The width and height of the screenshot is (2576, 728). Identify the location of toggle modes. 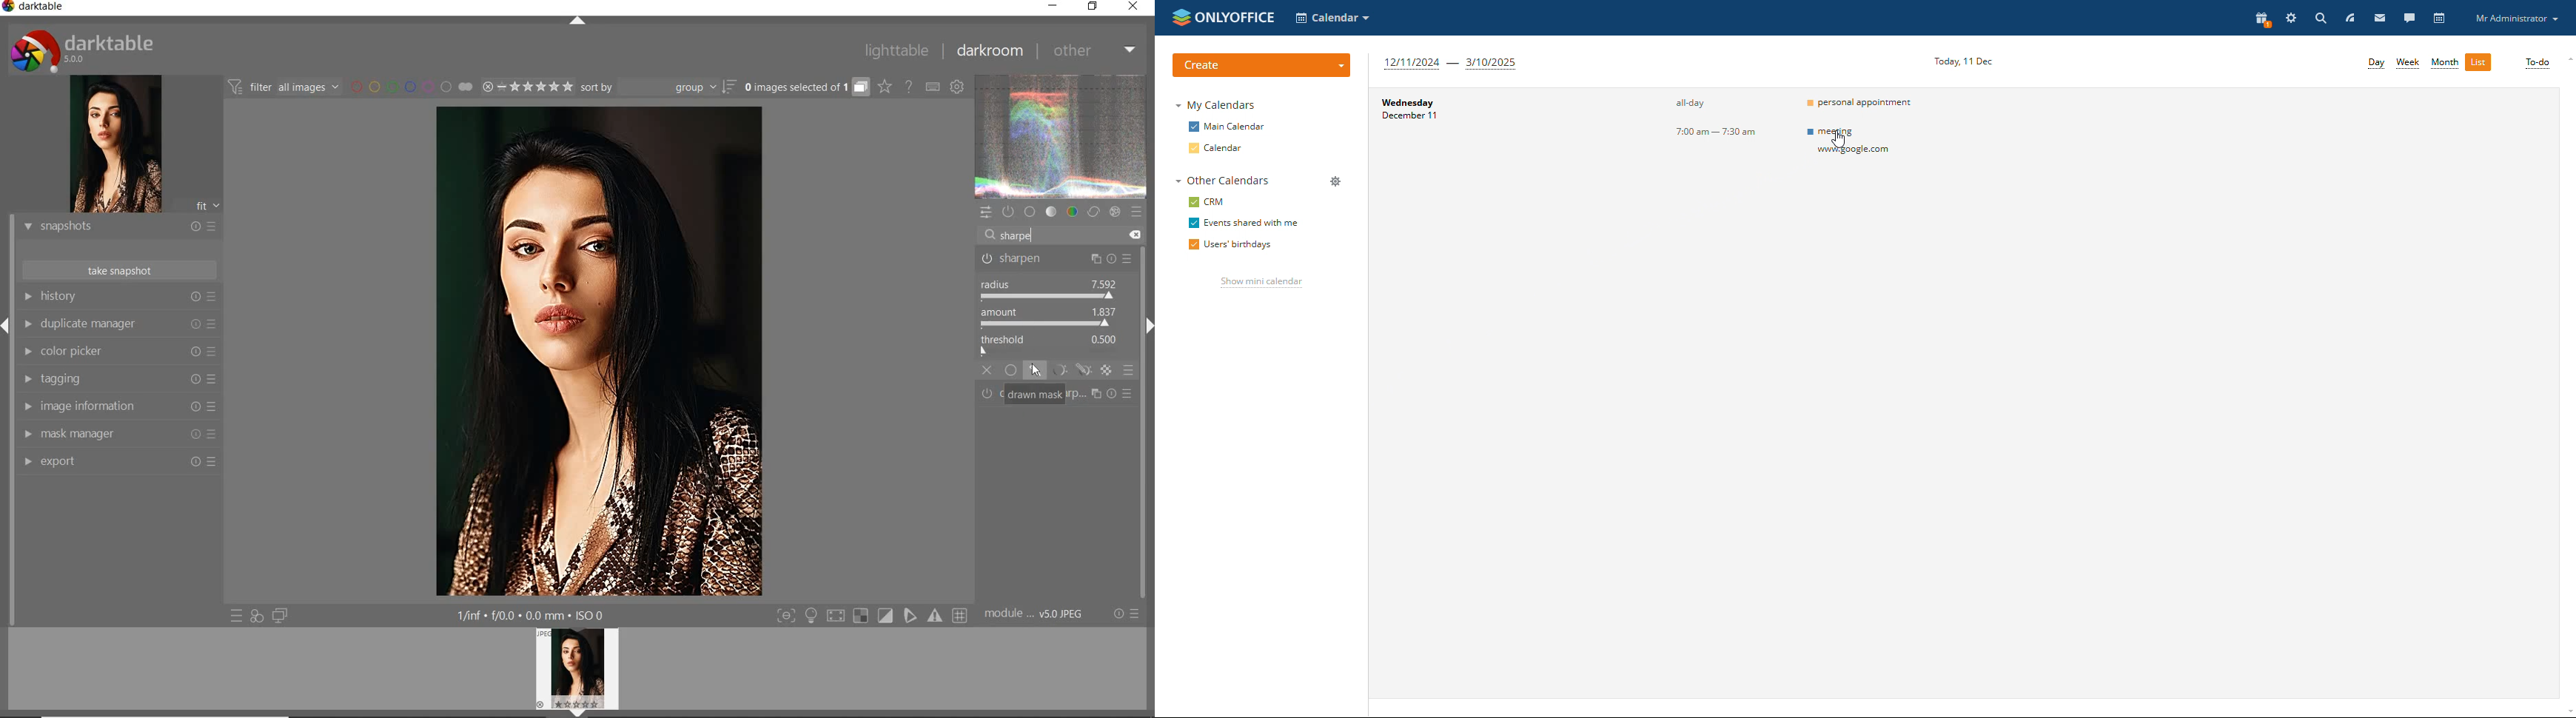
(787, 616).